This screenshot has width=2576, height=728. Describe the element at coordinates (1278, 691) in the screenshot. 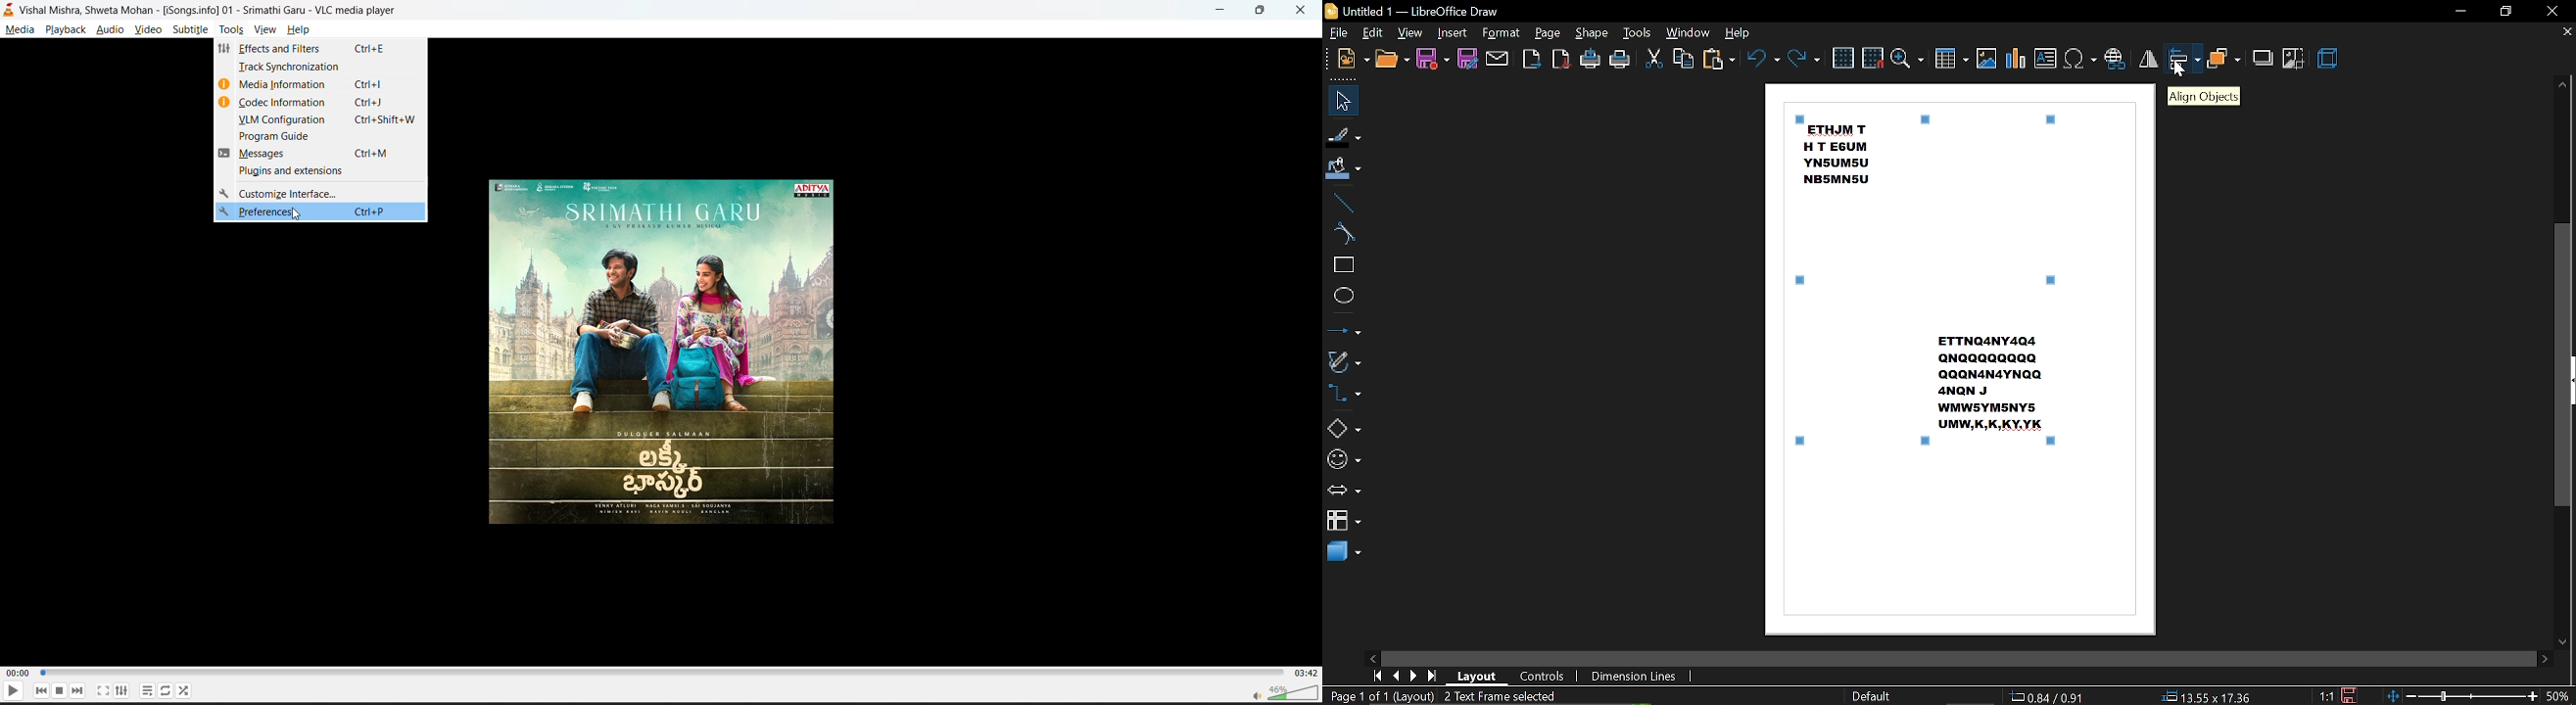

I see `volume` at that location.